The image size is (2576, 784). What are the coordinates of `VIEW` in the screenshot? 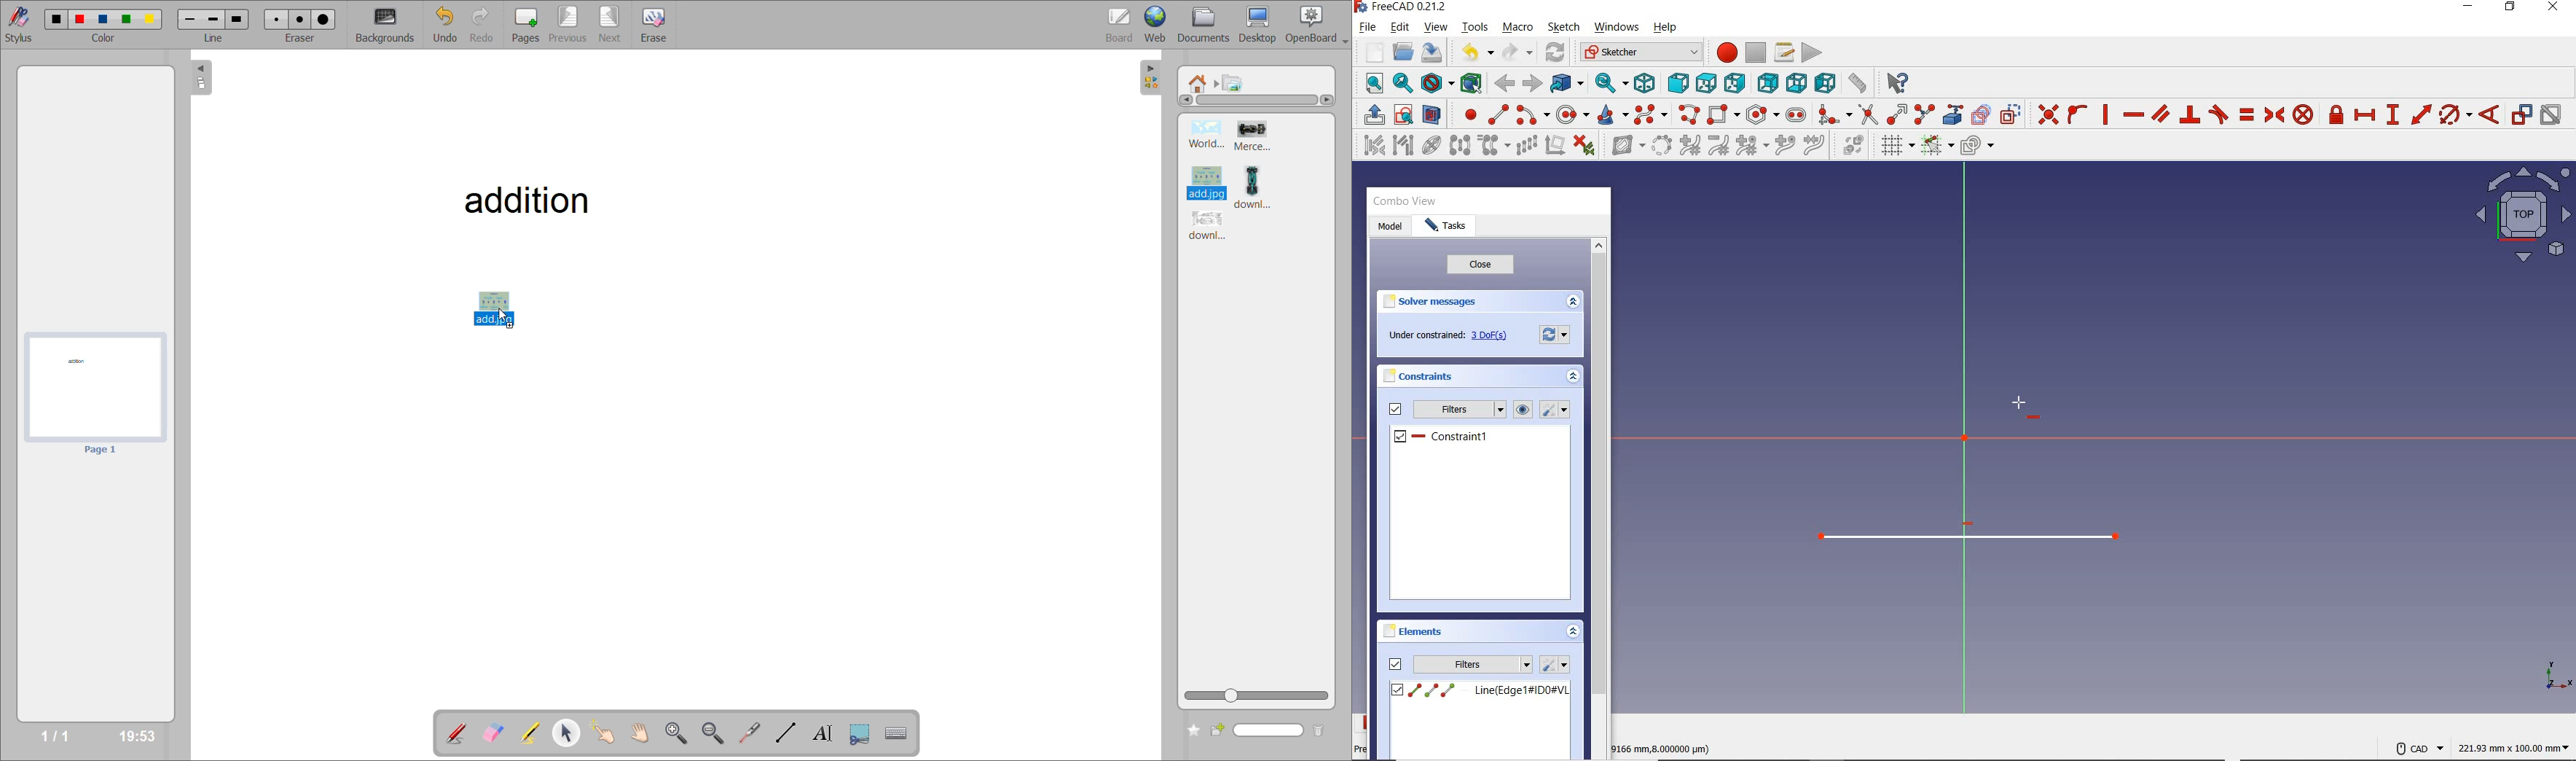 It's located at (1436, 28).